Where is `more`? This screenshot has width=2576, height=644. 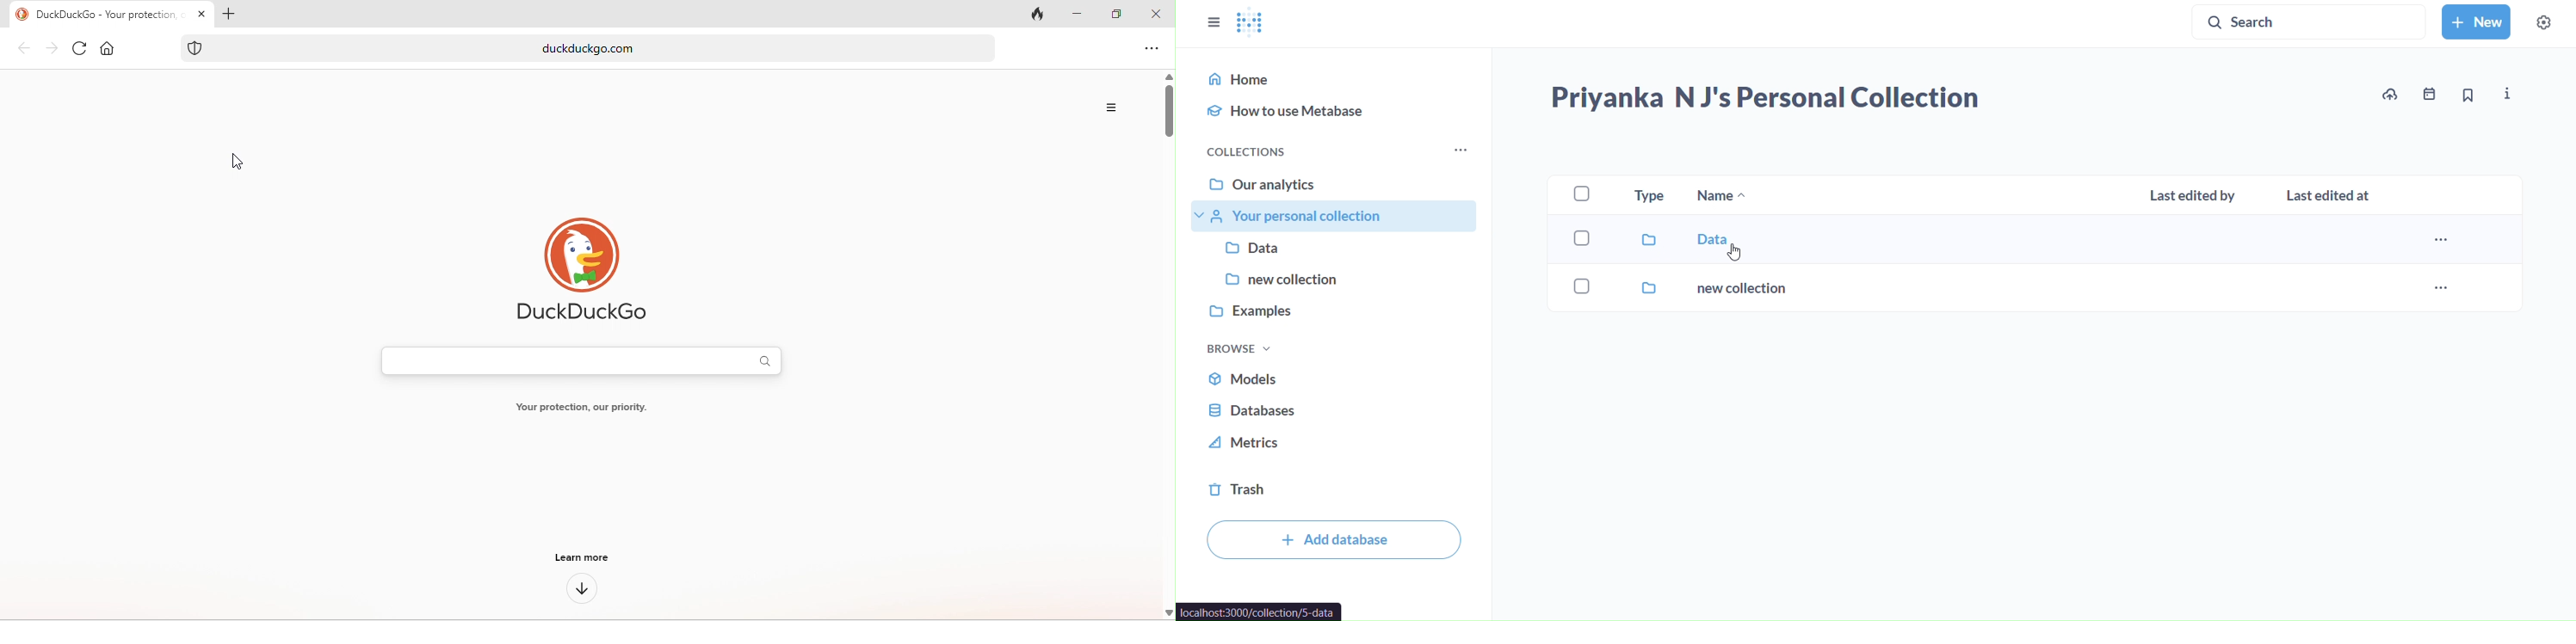 more is located at coordinates (2445, 241).